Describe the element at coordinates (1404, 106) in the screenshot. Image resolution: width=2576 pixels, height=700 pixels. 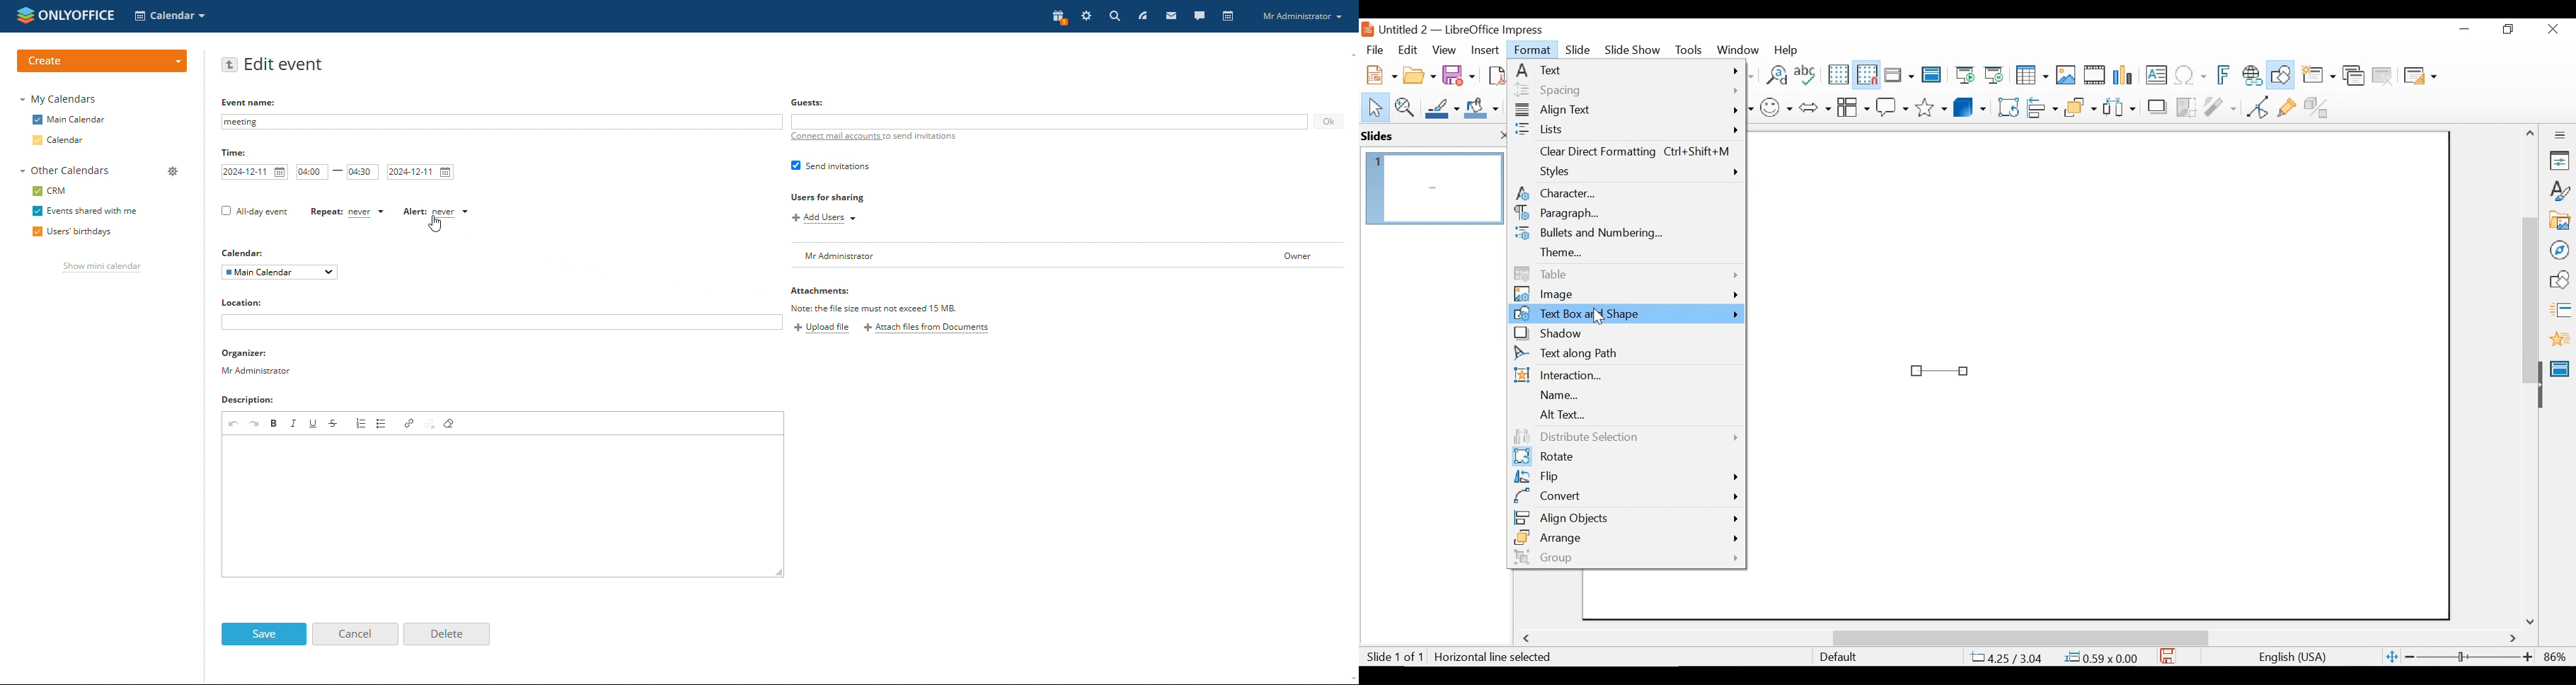
I see `Zoom & Pan` at that location.